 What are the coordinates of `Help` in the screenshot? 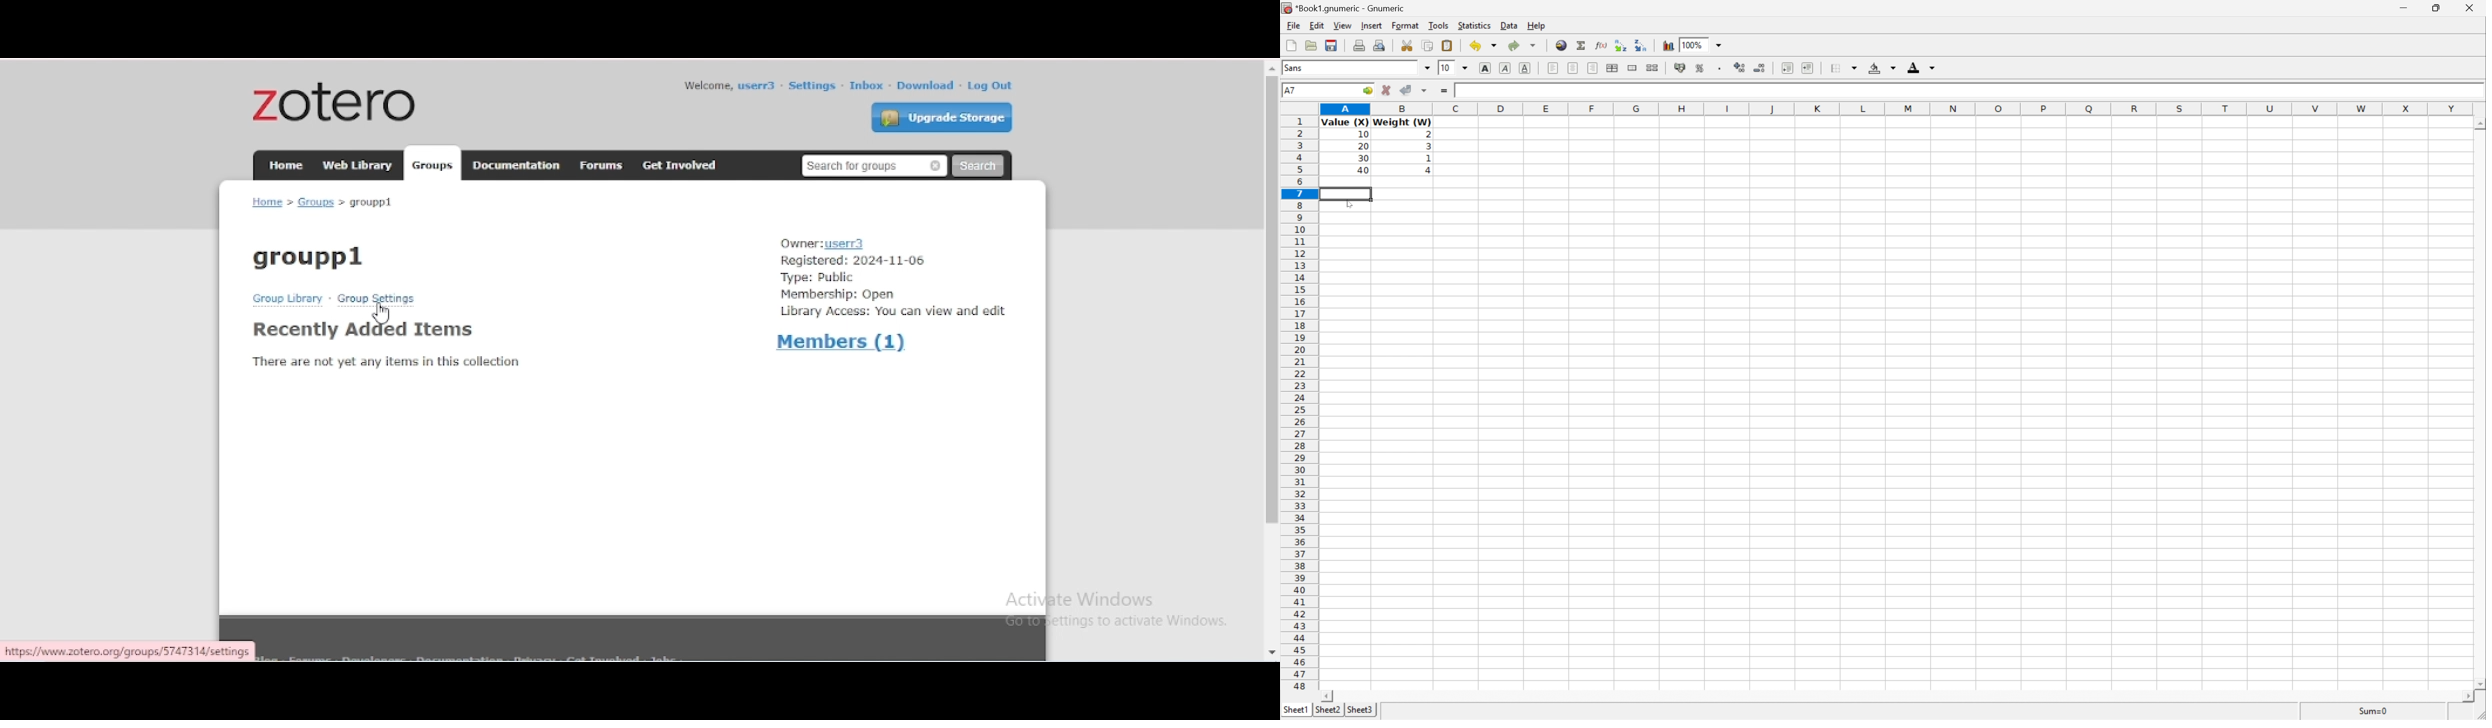 It's located at (1535, 24).